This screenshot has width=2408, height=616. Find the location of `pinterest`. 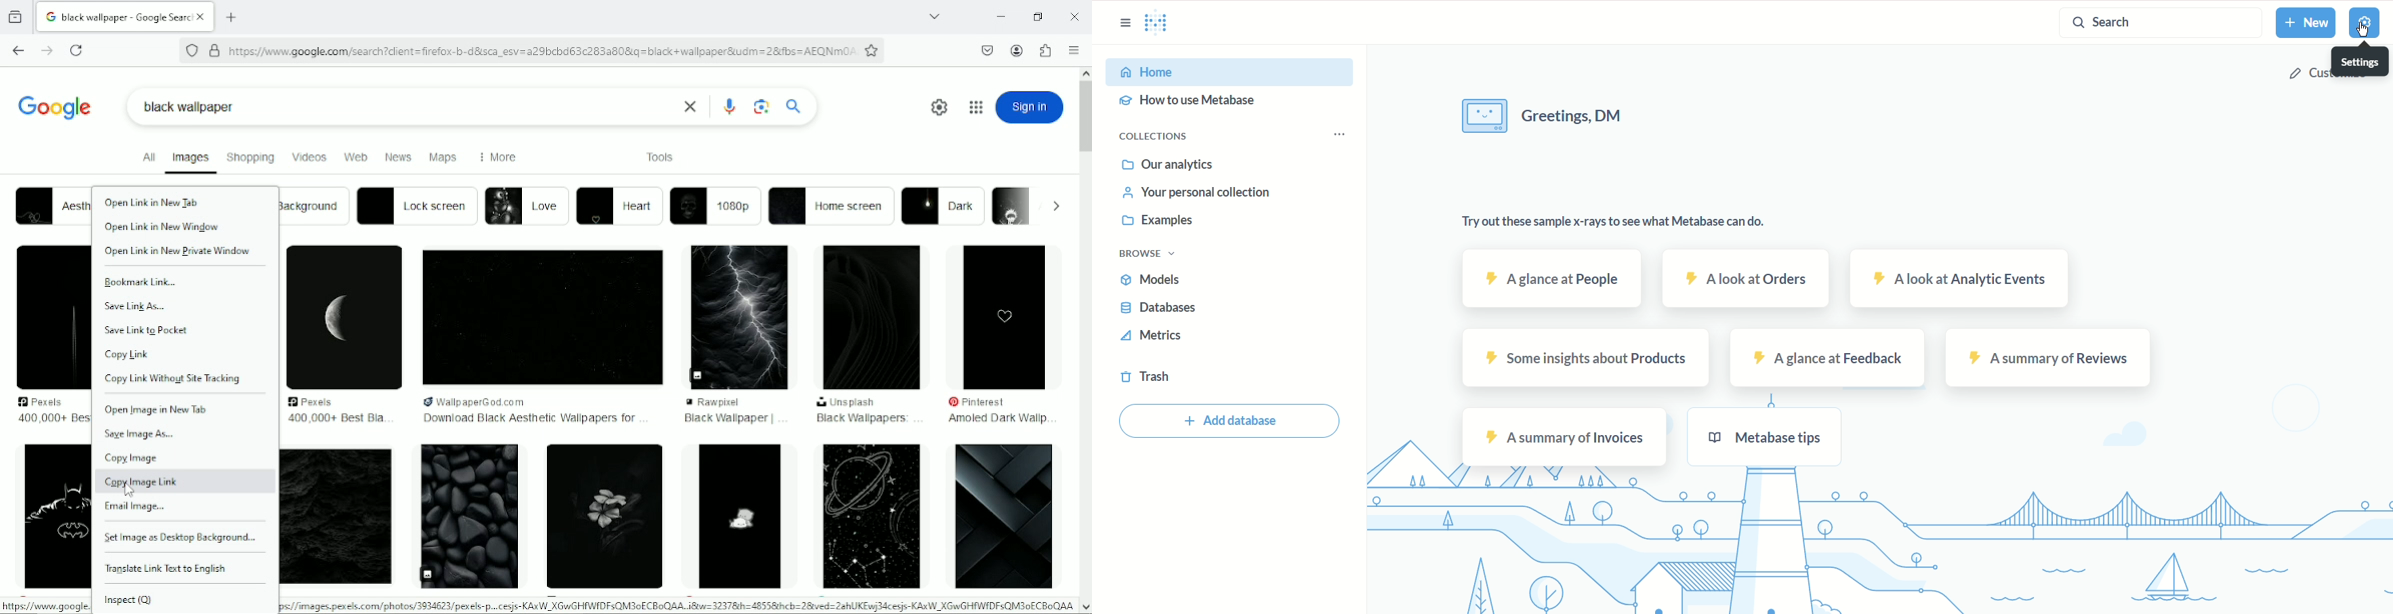

pinterest is located at coordinates (987, 402).